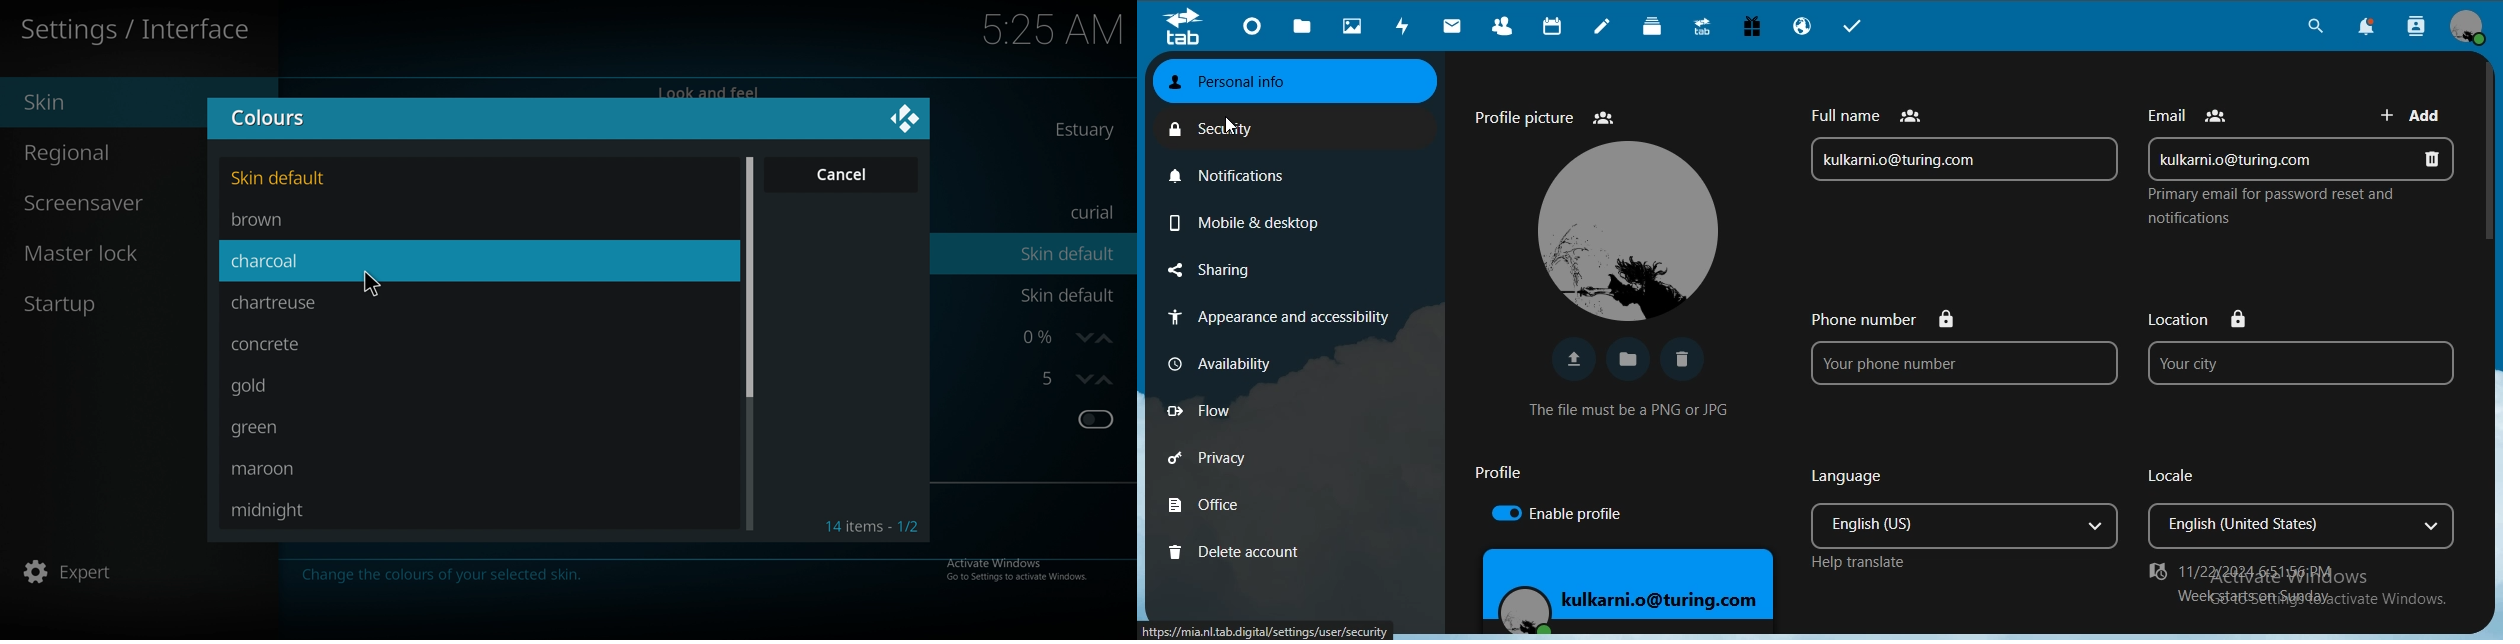 The width and height of the screenshot is (2520, 644). I want to click on english (US), so click(1933, 525).